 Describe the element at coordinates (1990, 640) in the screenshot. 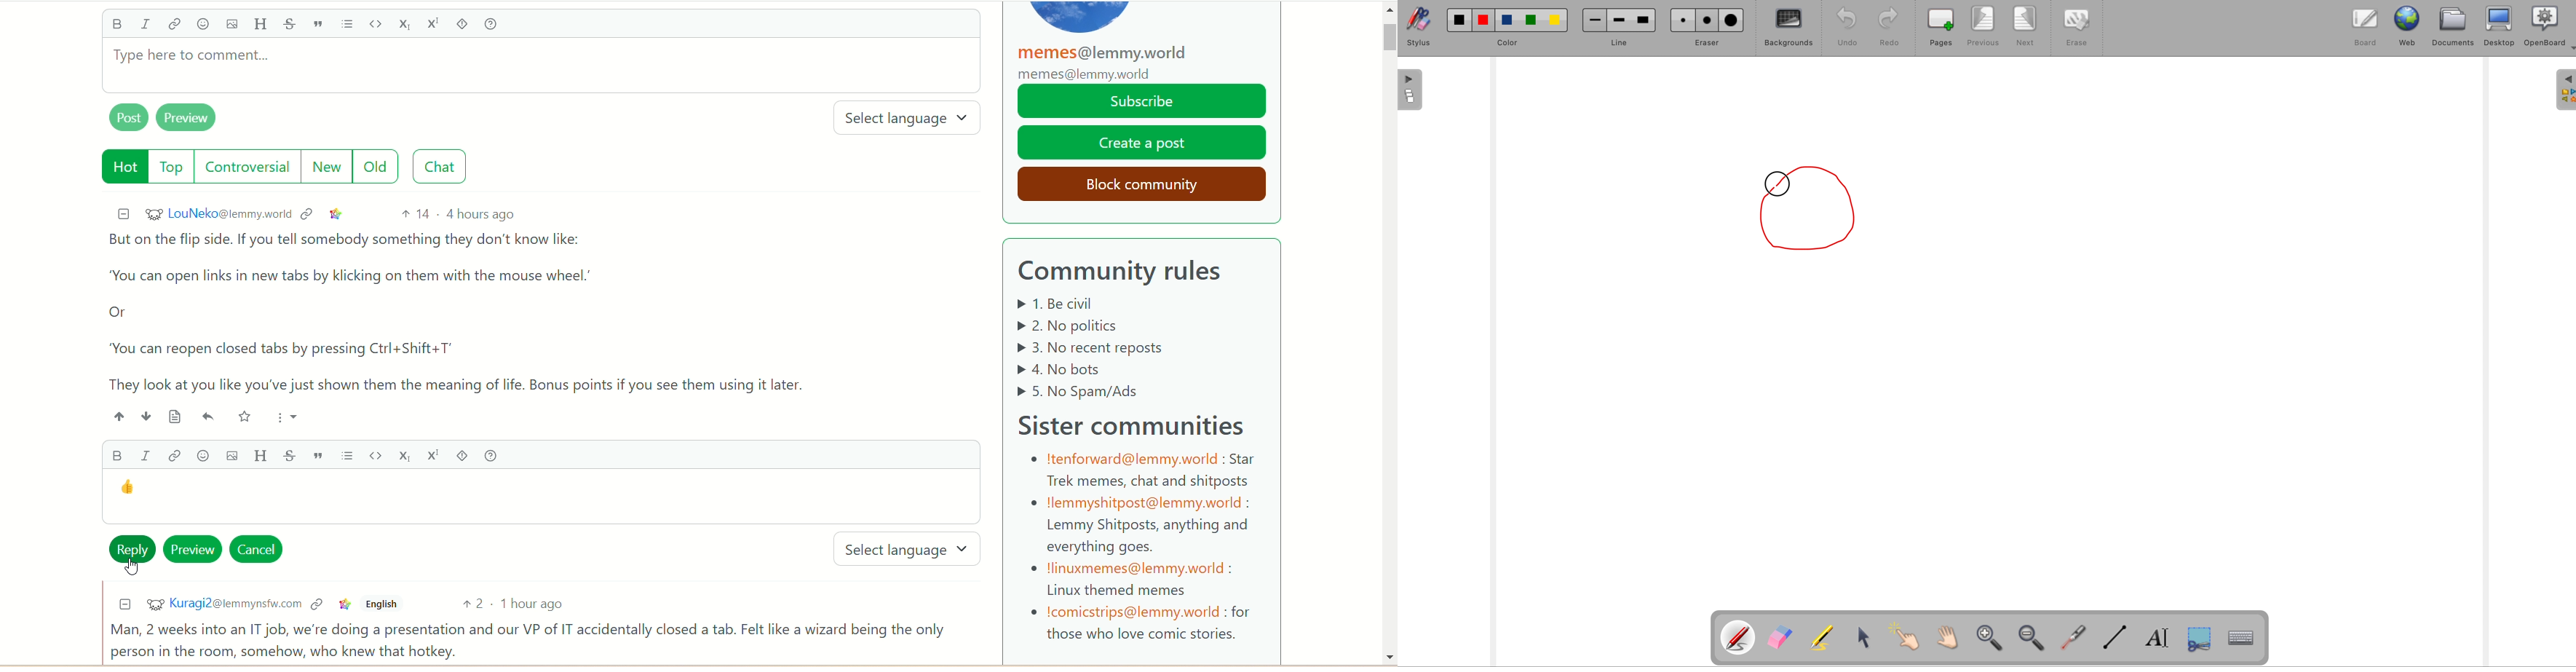

I see `zoom in` at that location.